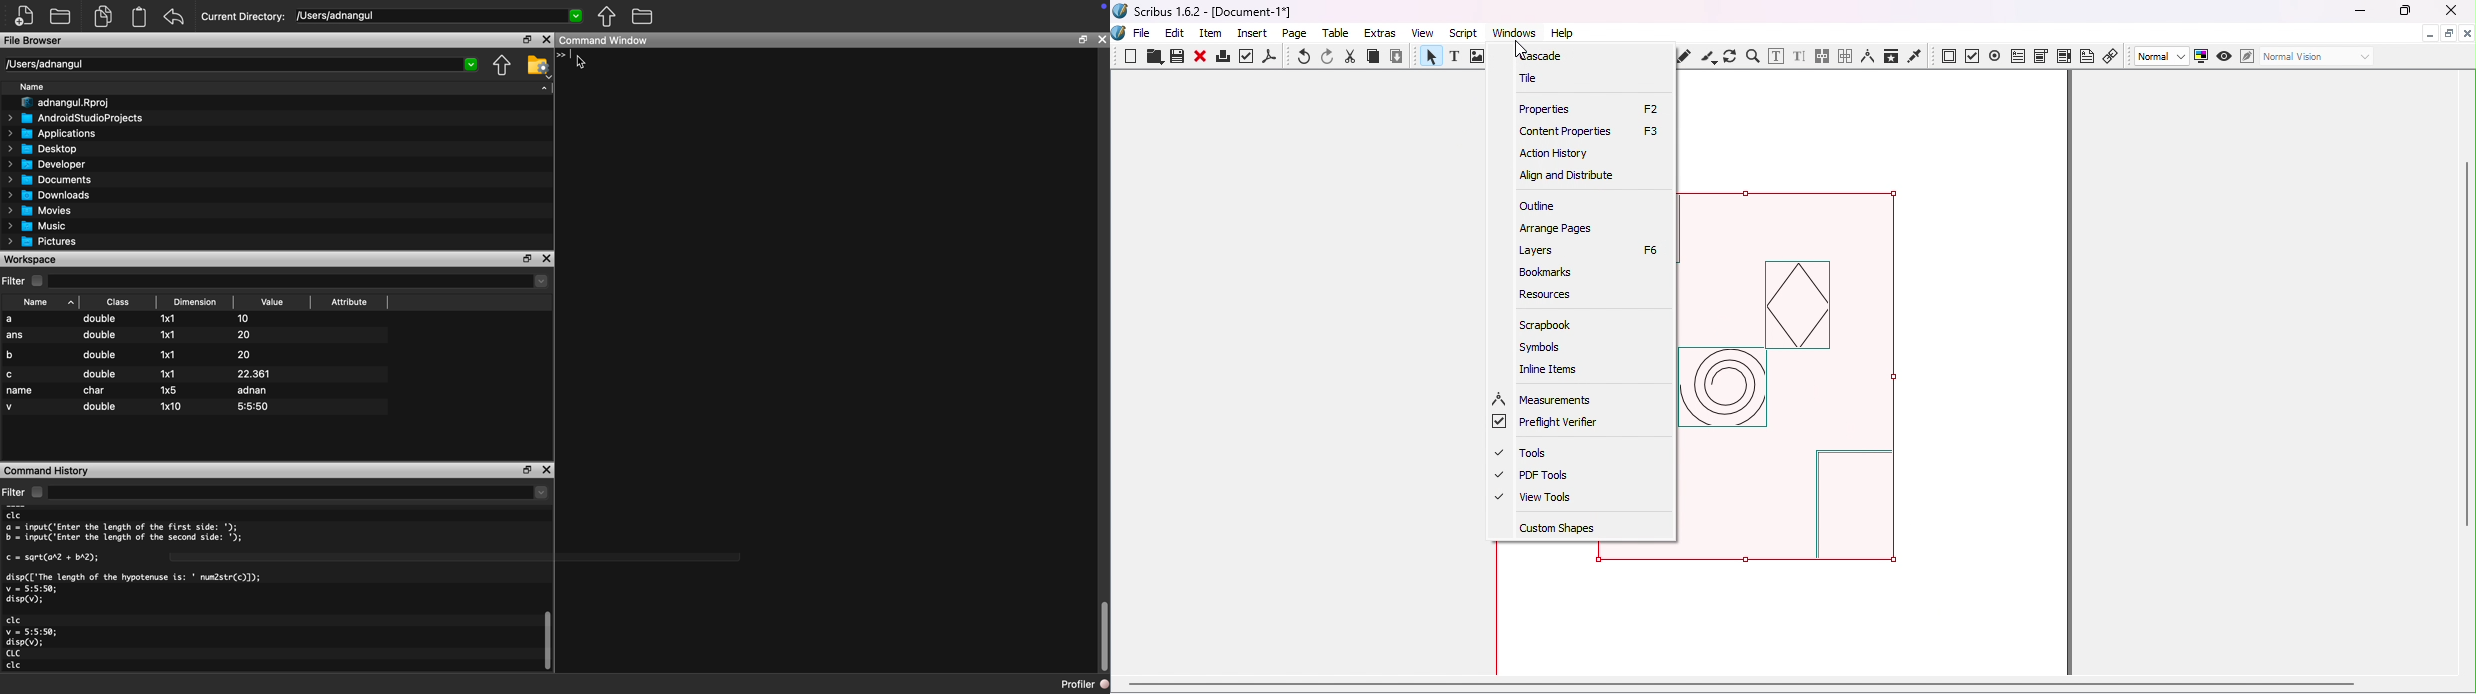  I want to click on PDF combo box, so click(2040, 56).